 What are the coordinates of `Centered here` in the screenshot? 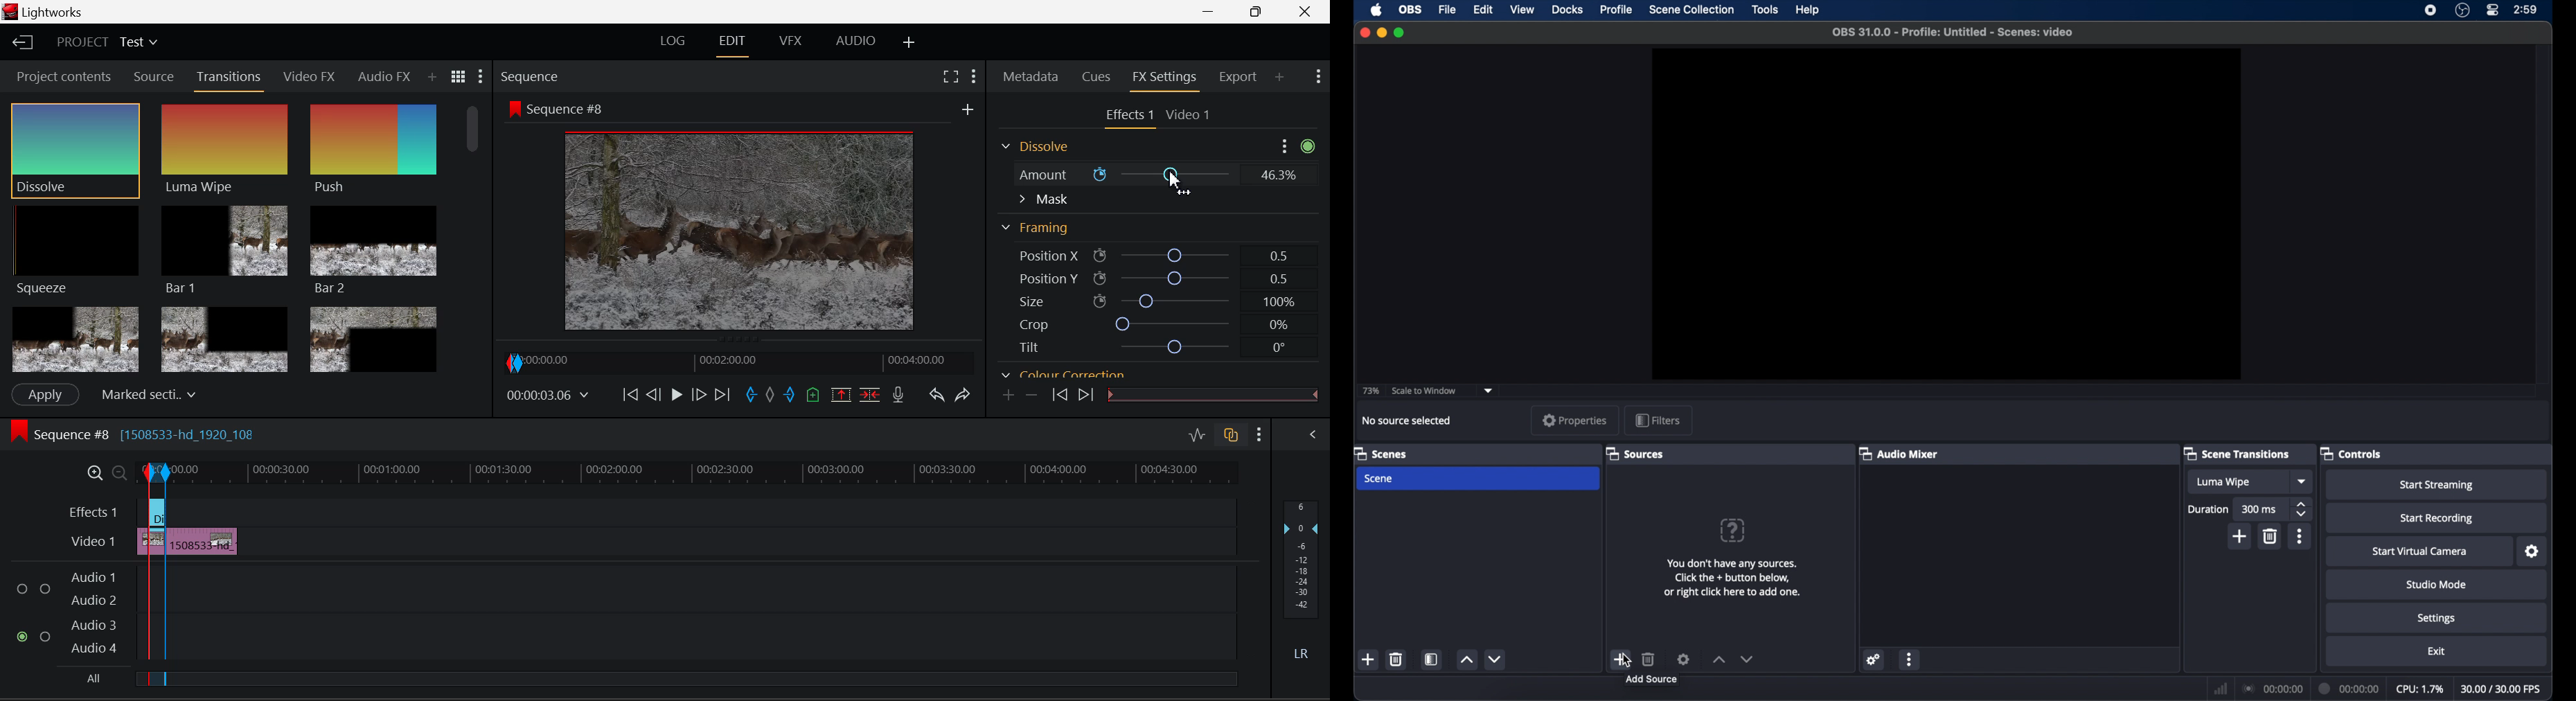 It's located at (145, 393).